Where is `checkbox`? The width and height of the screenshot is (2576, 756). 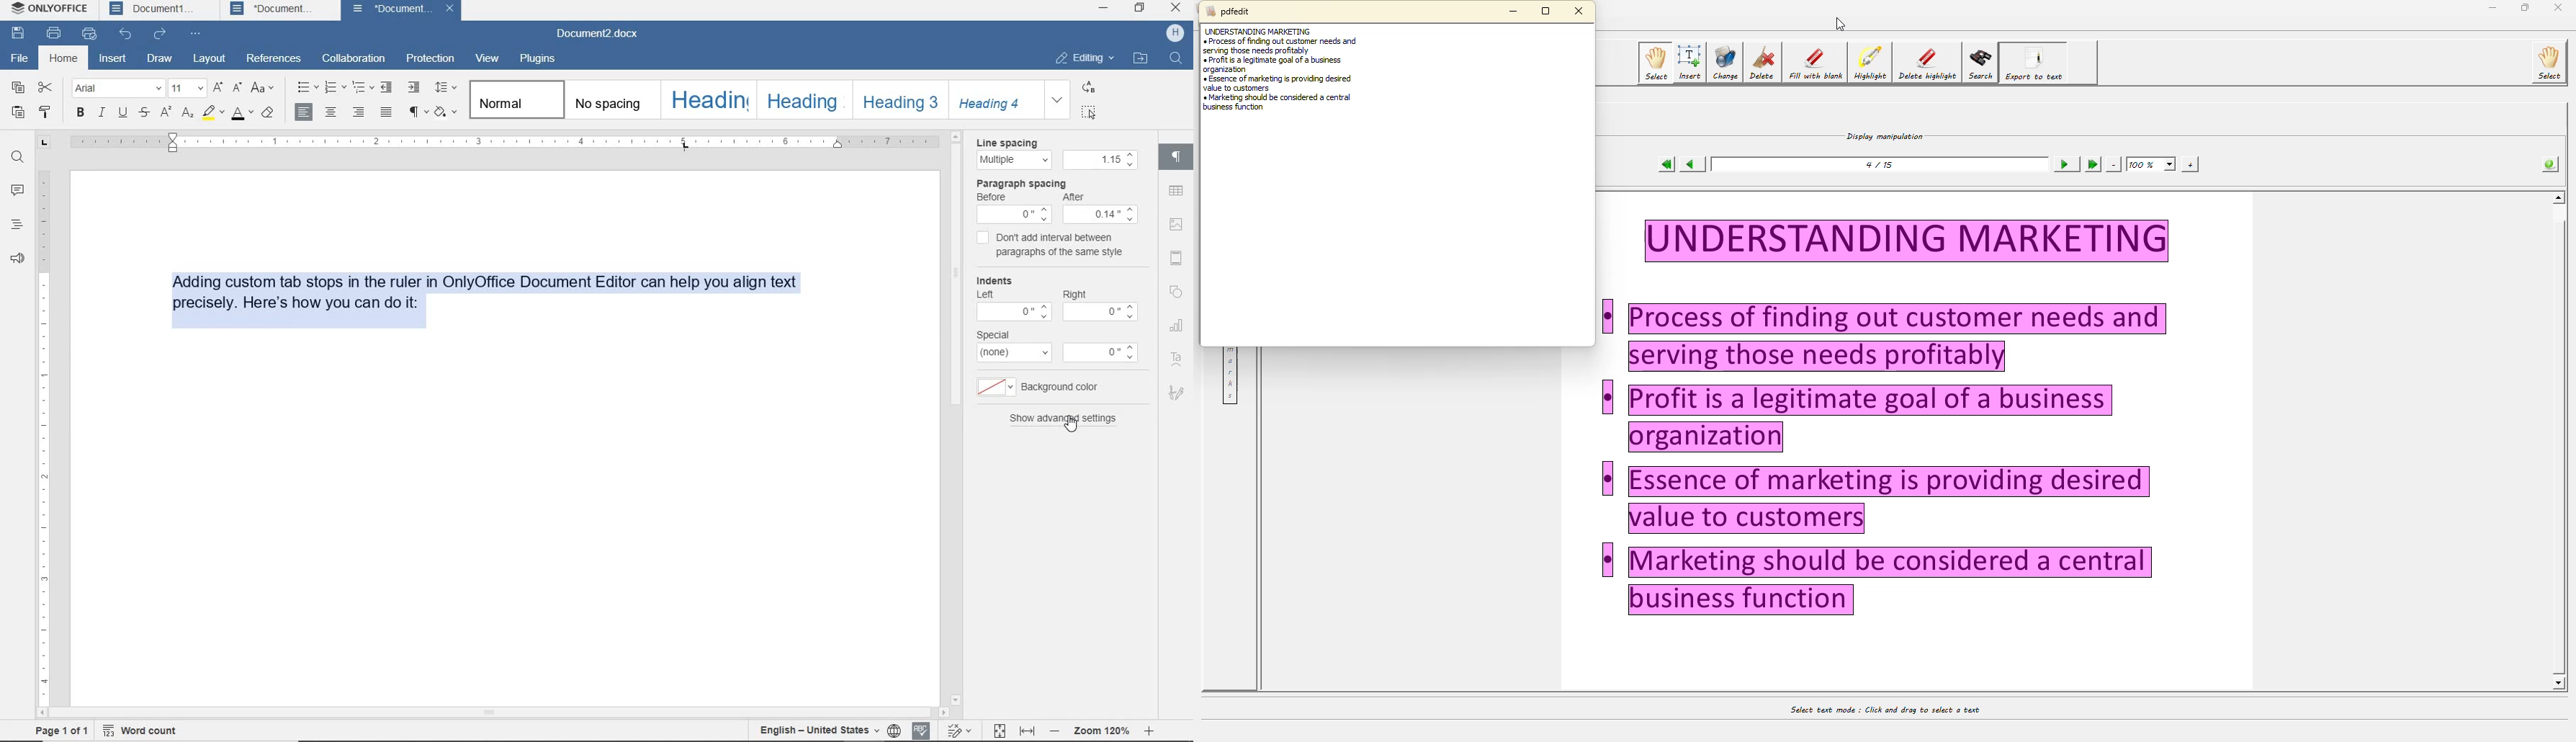 checkbox is located at coordinates (980, 239).